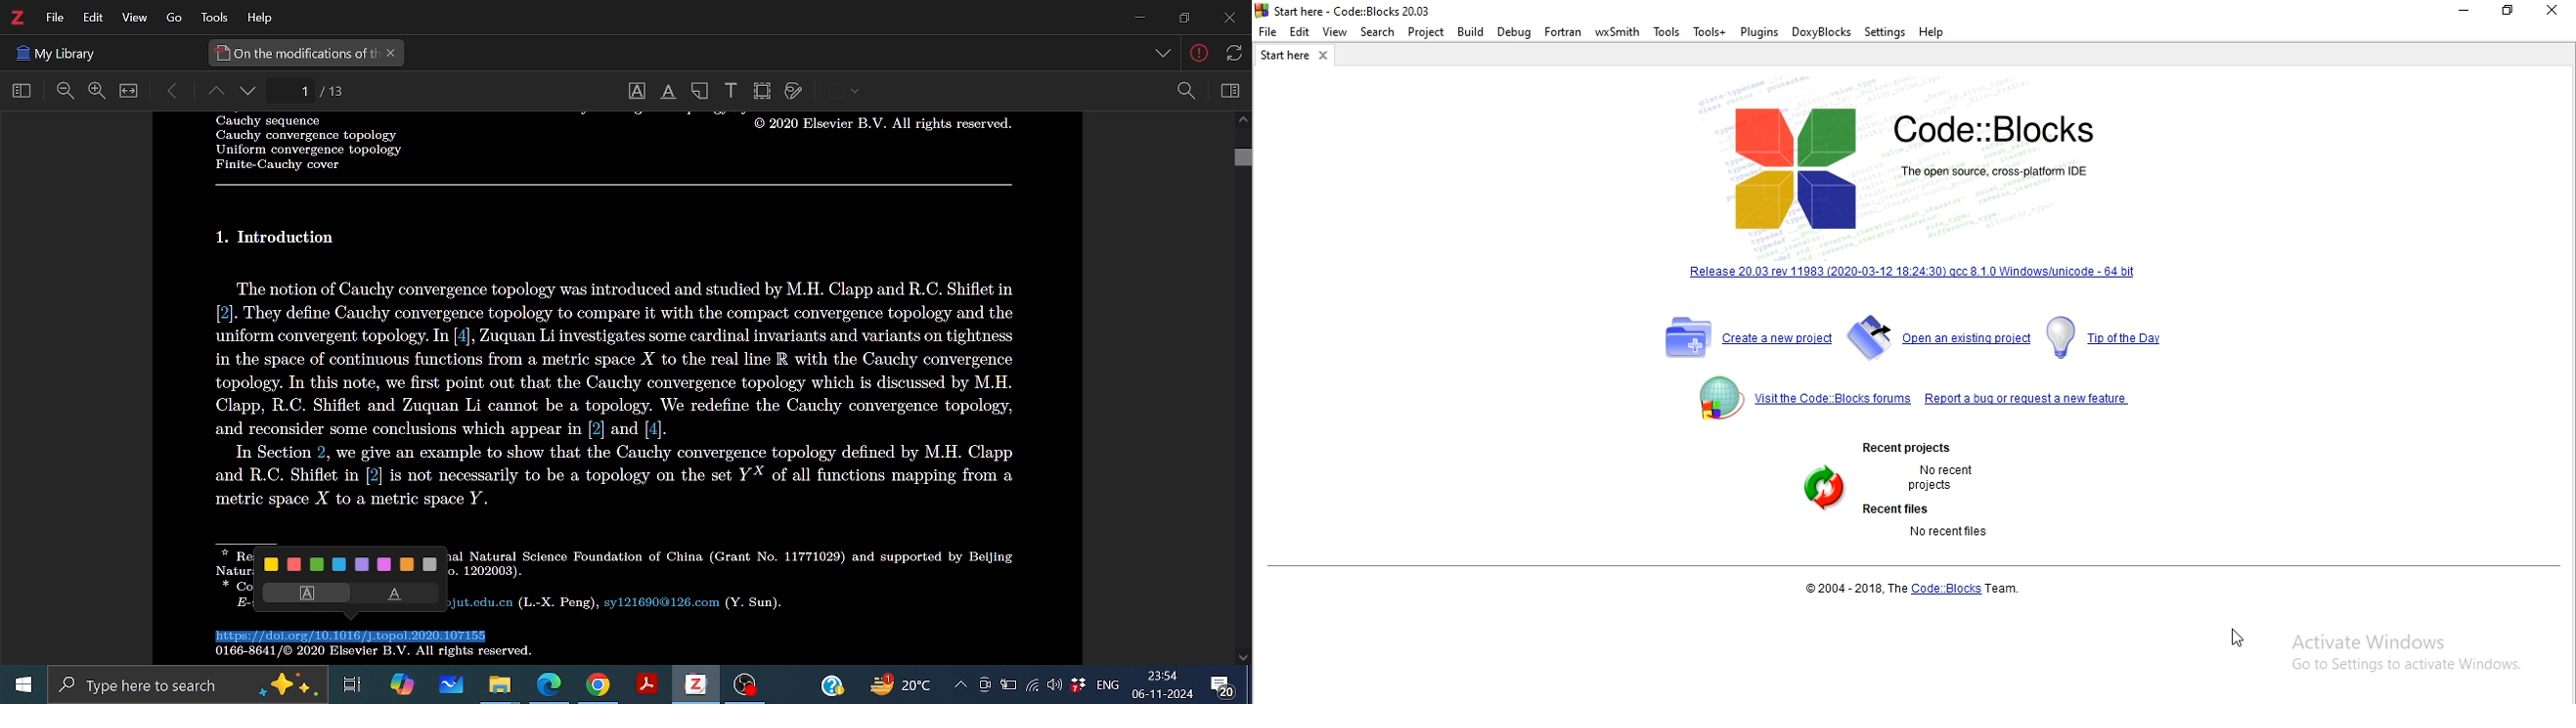  What do you see at coordinates (645, 685) in the screenshot?
I see `Adobe reader` at bounding box center [645, 685].